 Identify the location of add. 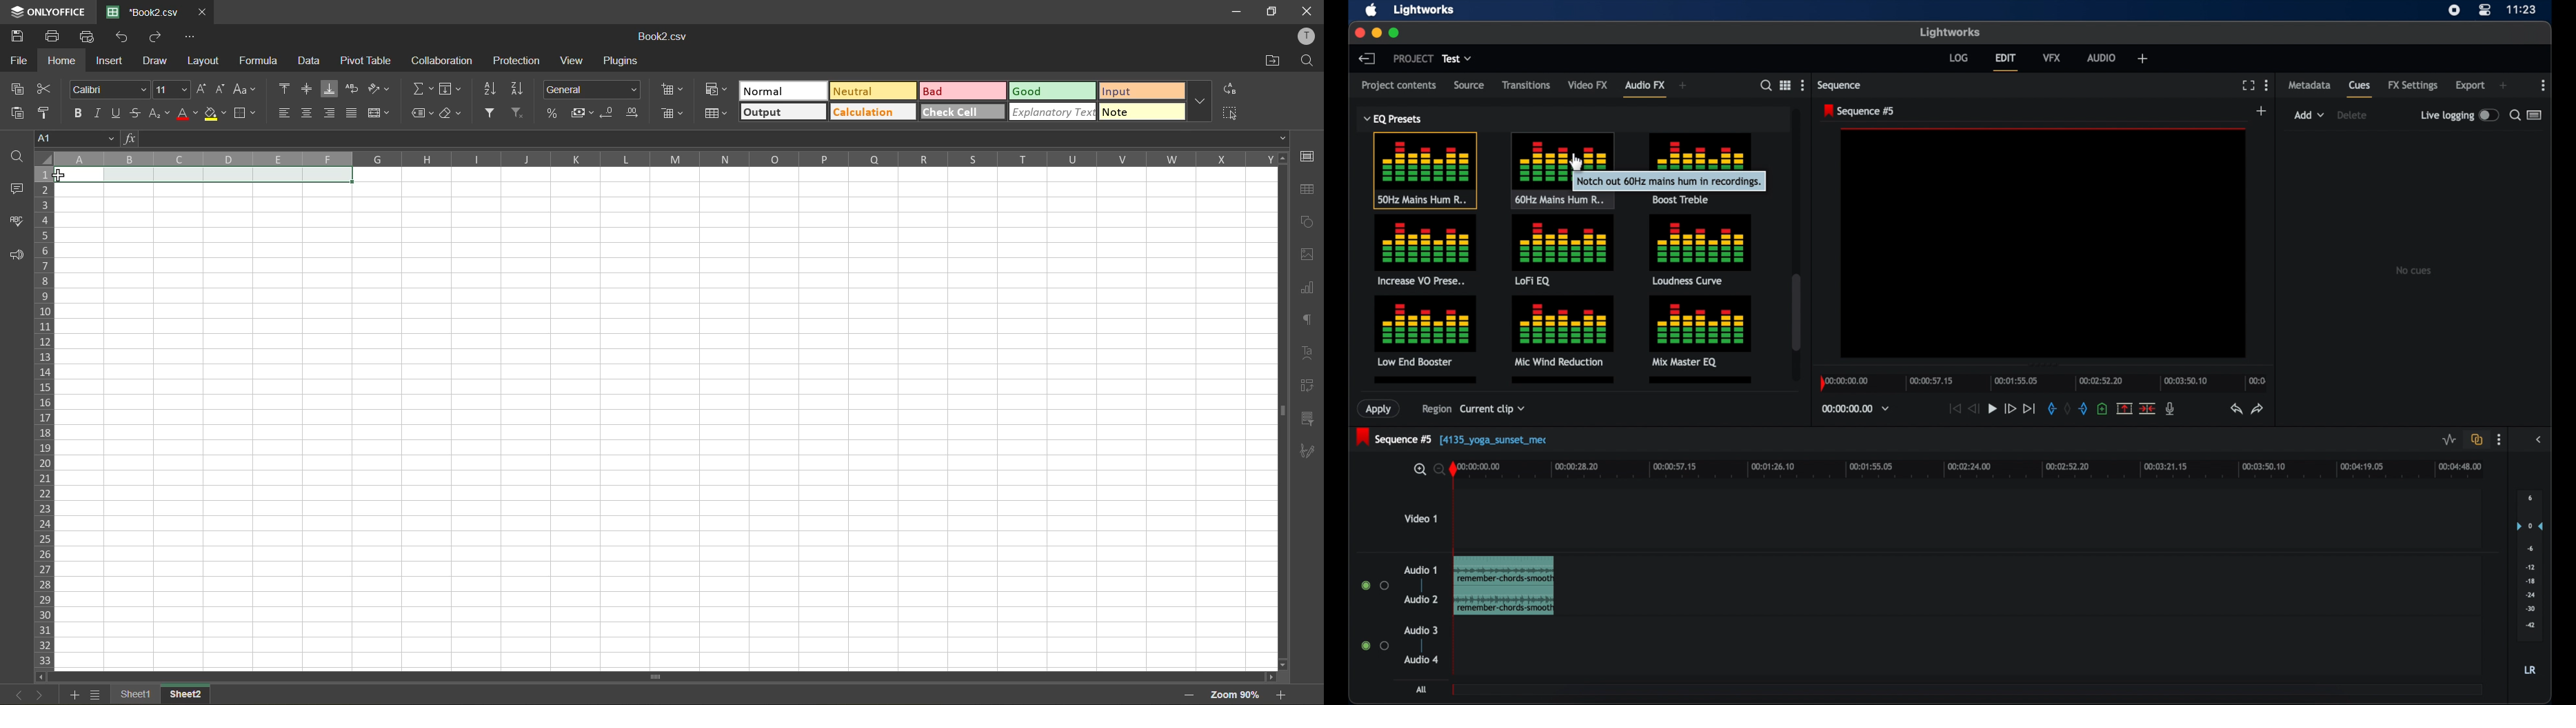
(1683, 86).